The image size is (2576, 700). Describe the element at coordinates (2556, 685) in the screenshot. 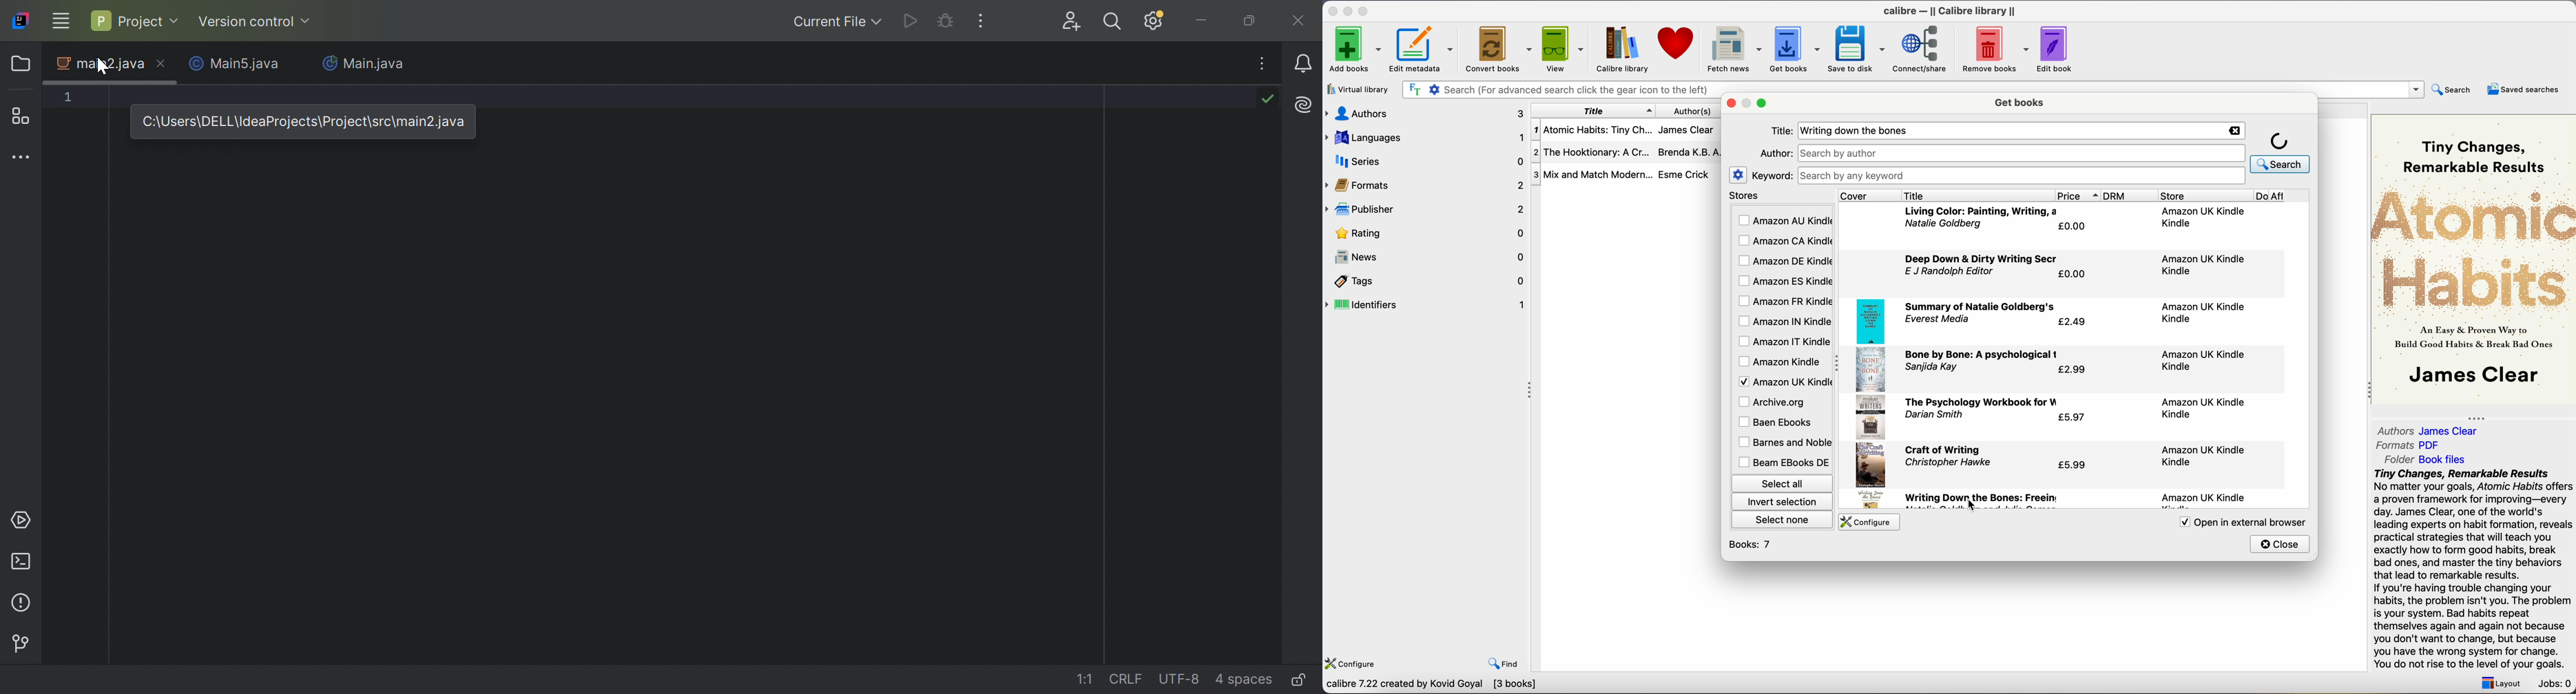

I see `Jobs: 0` at that location.